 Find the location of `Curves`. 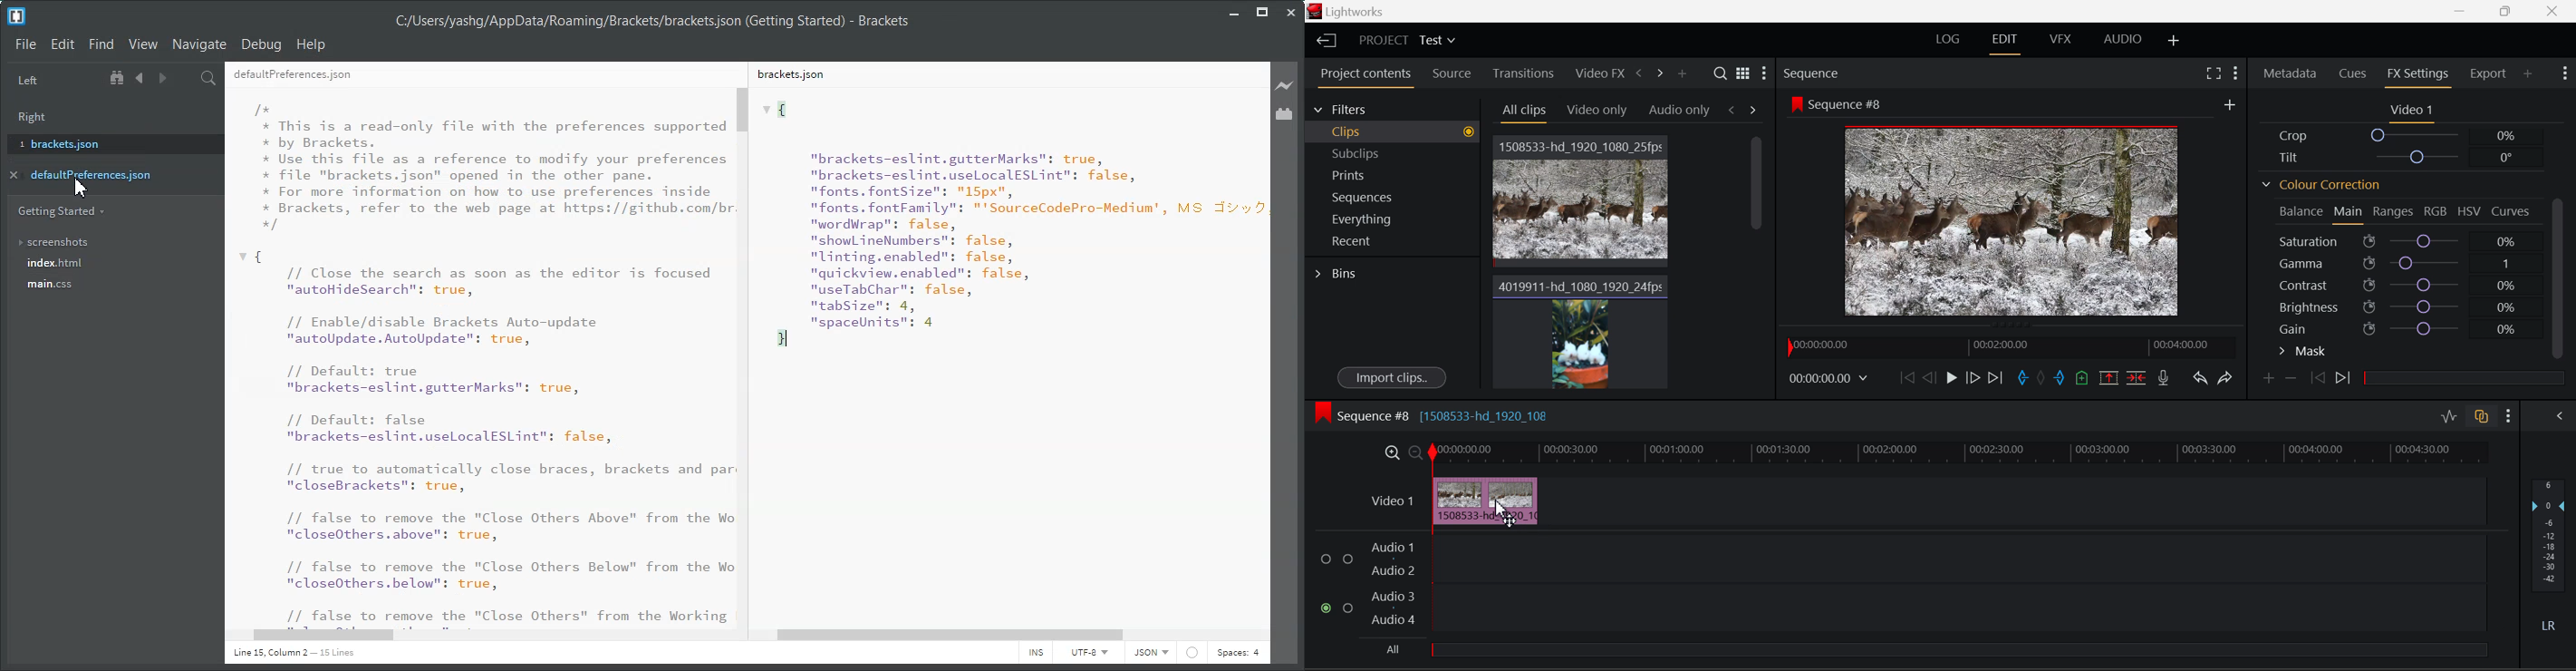

Curves is located at coordinates (2513, 211).